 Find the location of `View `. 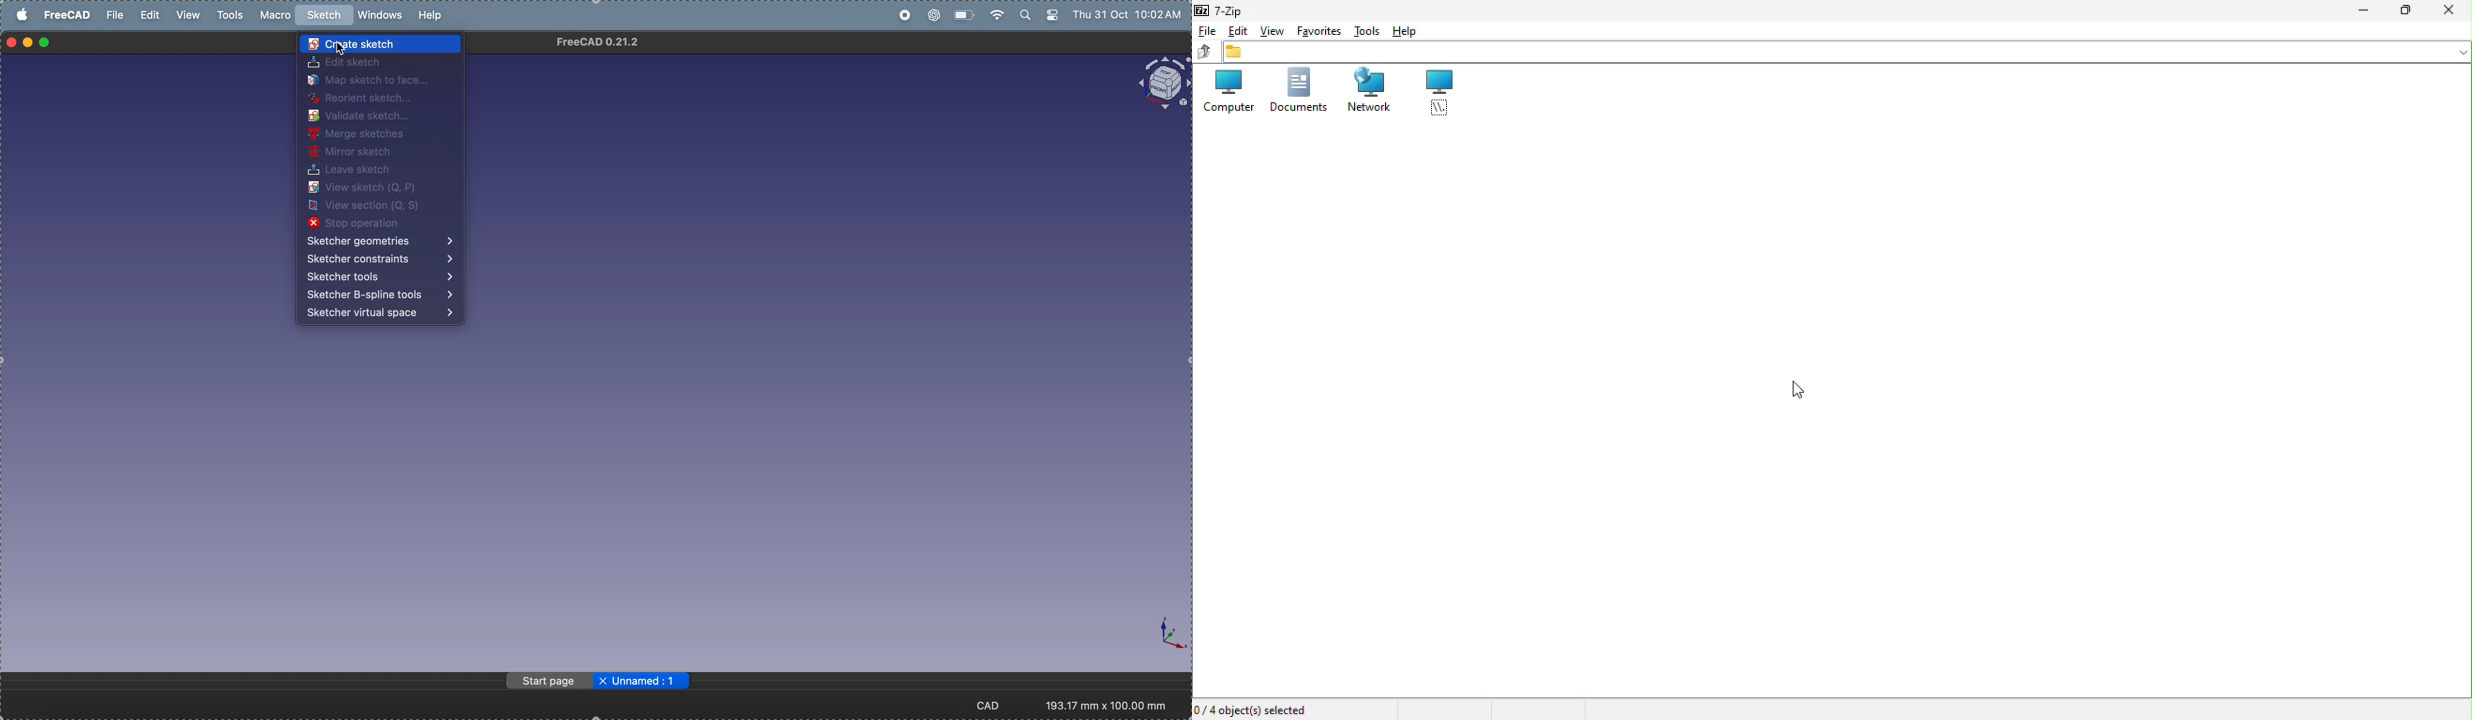

View  is located at coordinates (1272, 31).